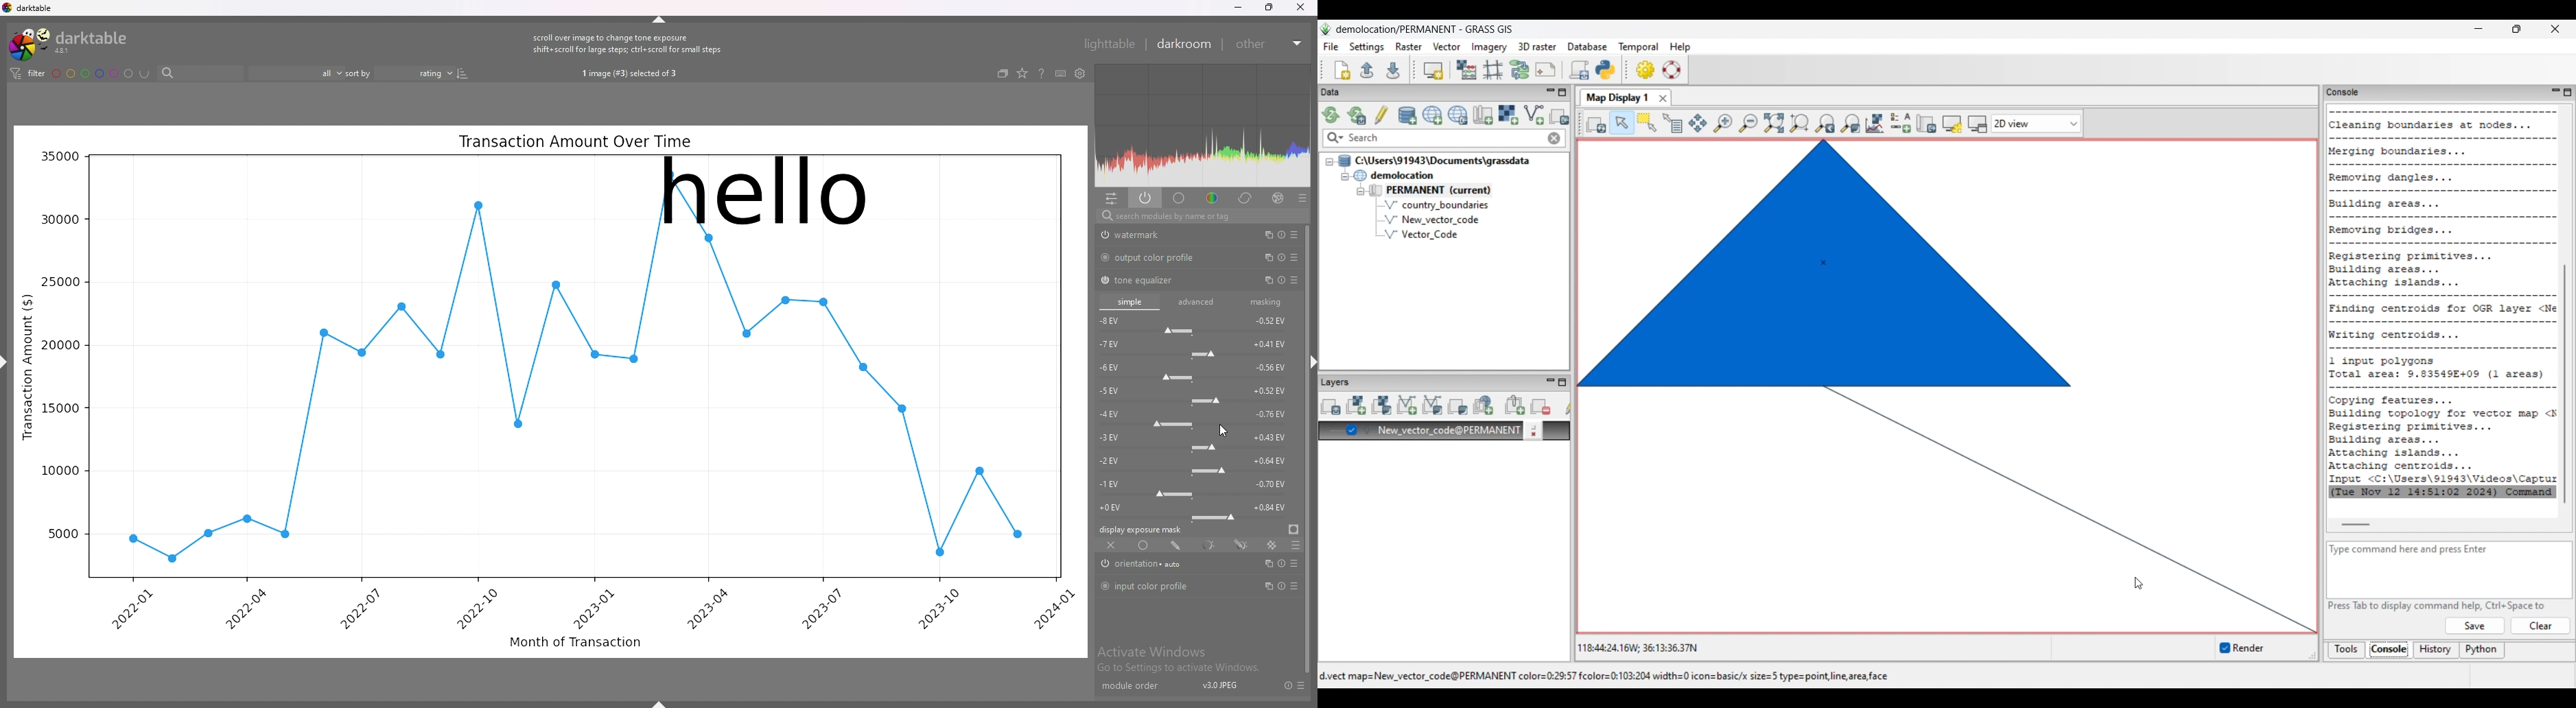 The image size is (2576, 728). What do you see at coordinates (60, 345) in the screenshot?
I see `20000` at bounding box center [60, 345].